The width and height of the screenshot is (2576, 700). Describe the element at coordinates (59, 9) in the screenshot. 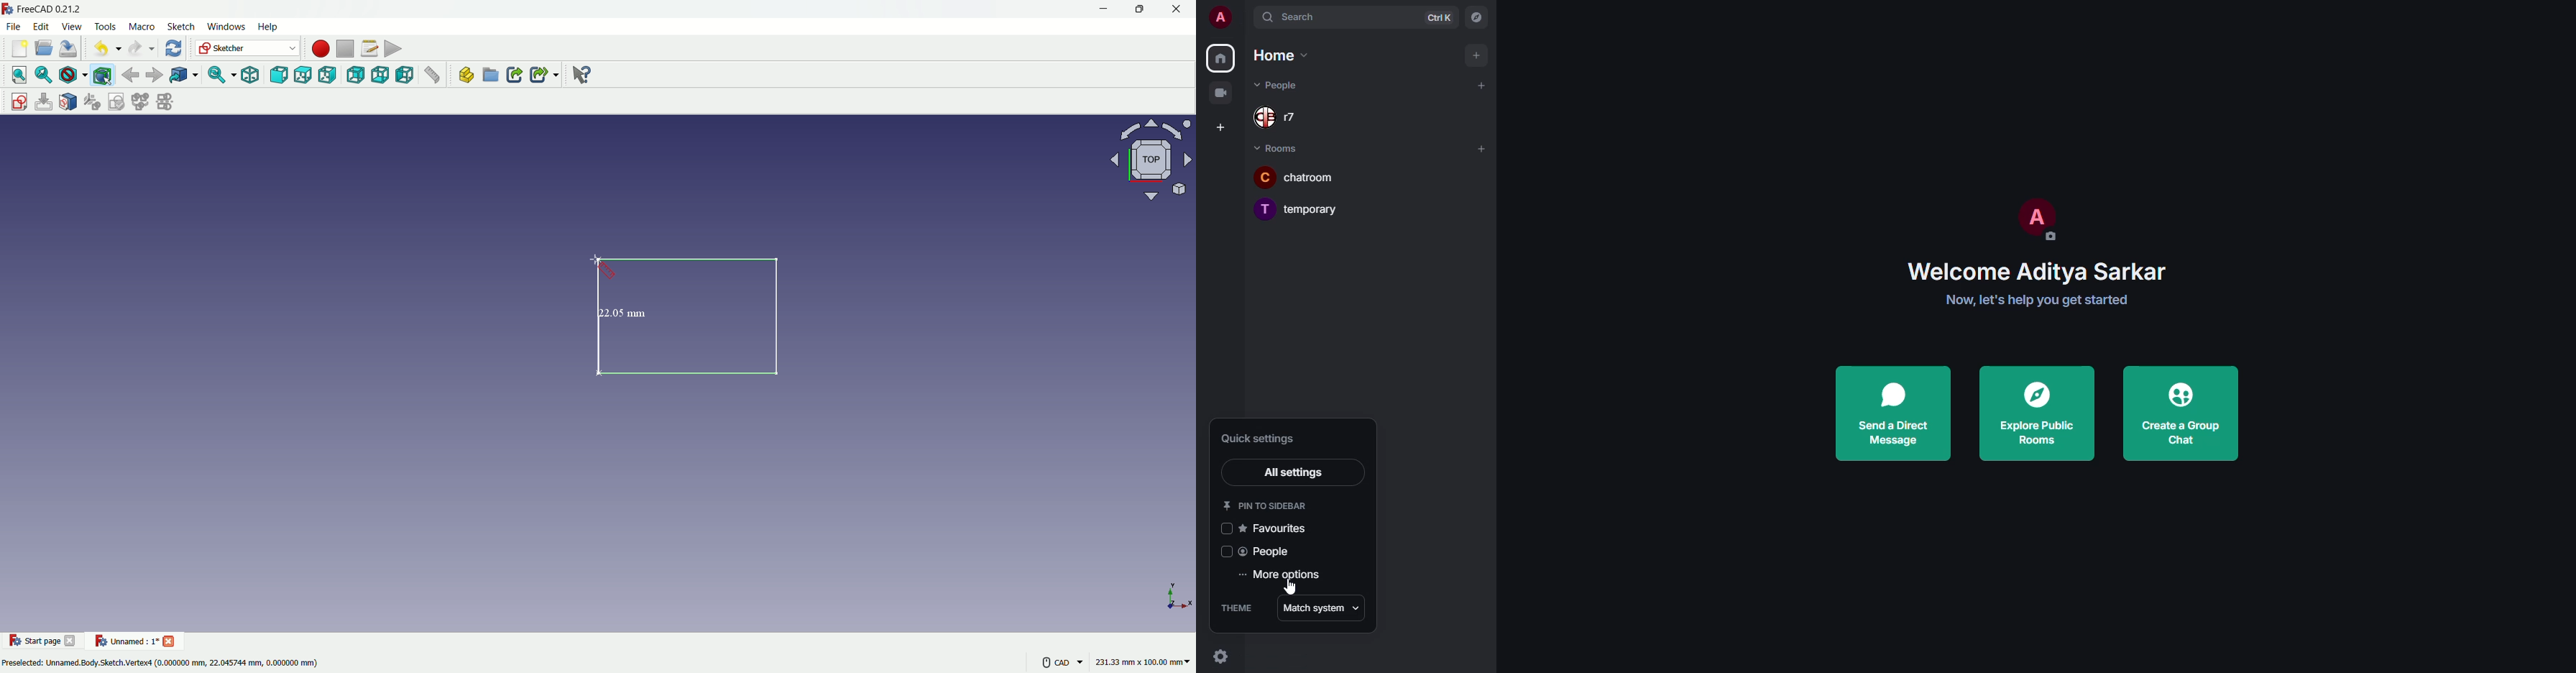

I see `FreeCAD 0212` at that location.